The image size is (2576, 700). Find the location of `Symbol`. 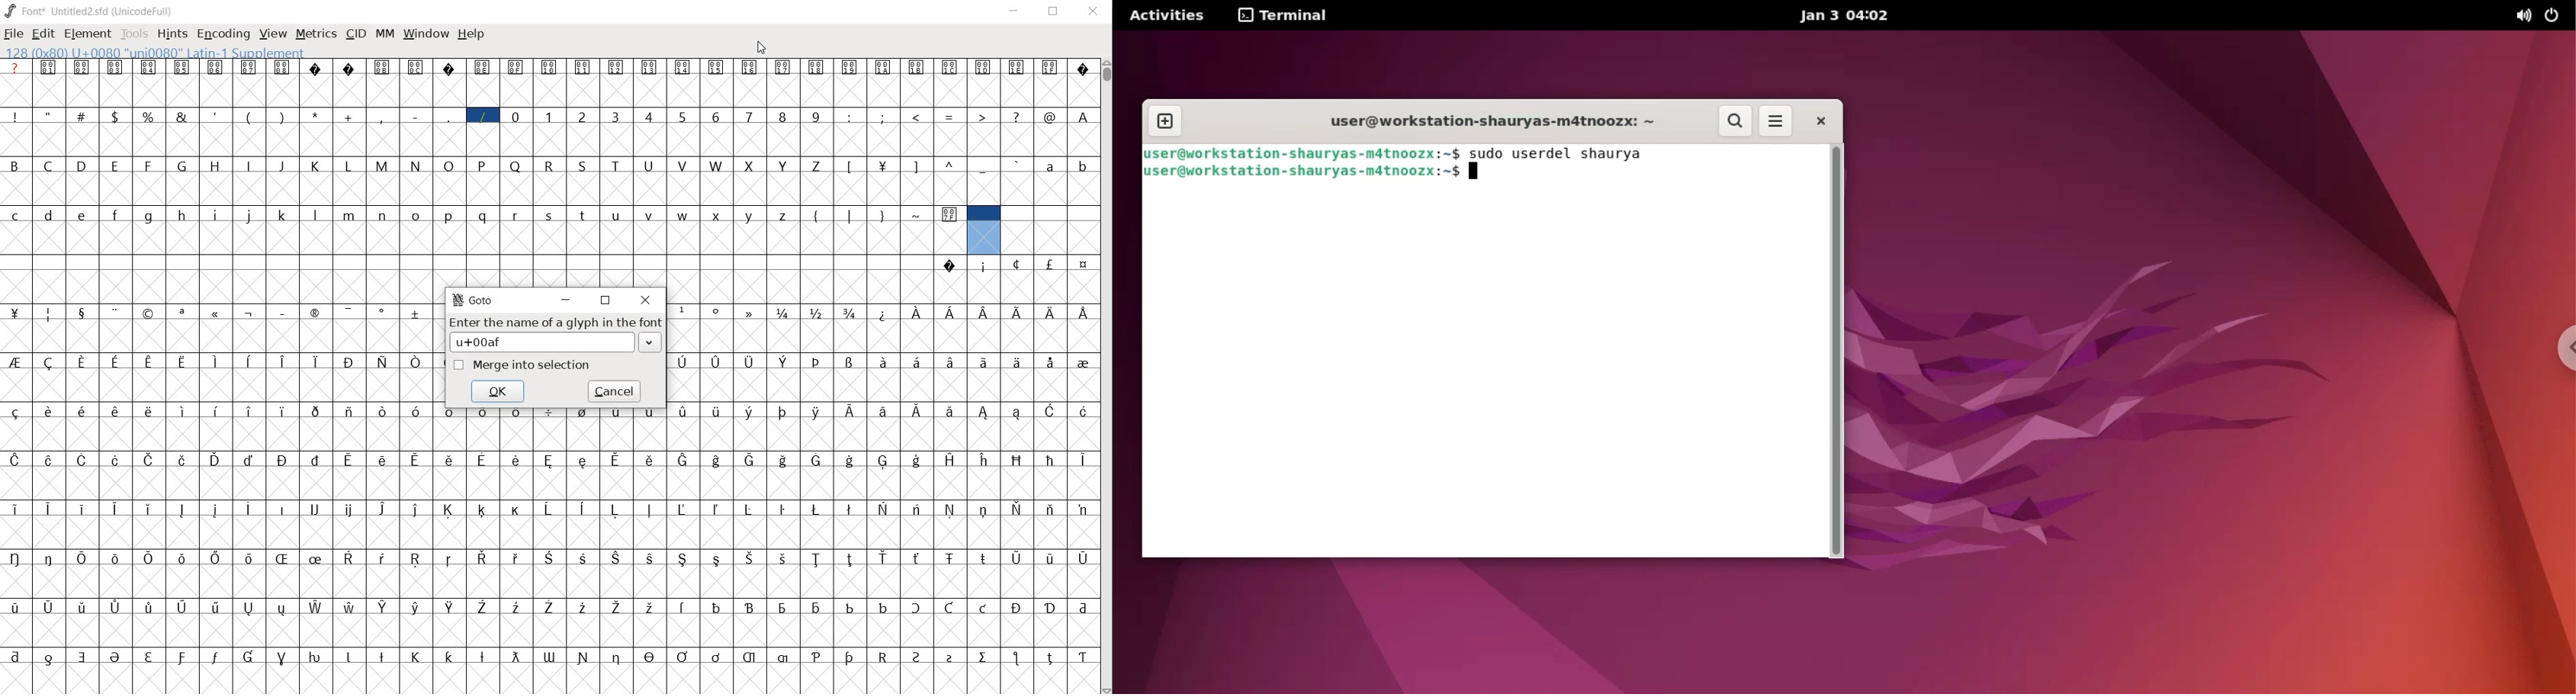

Symbol is located at coordinates (385, 655).